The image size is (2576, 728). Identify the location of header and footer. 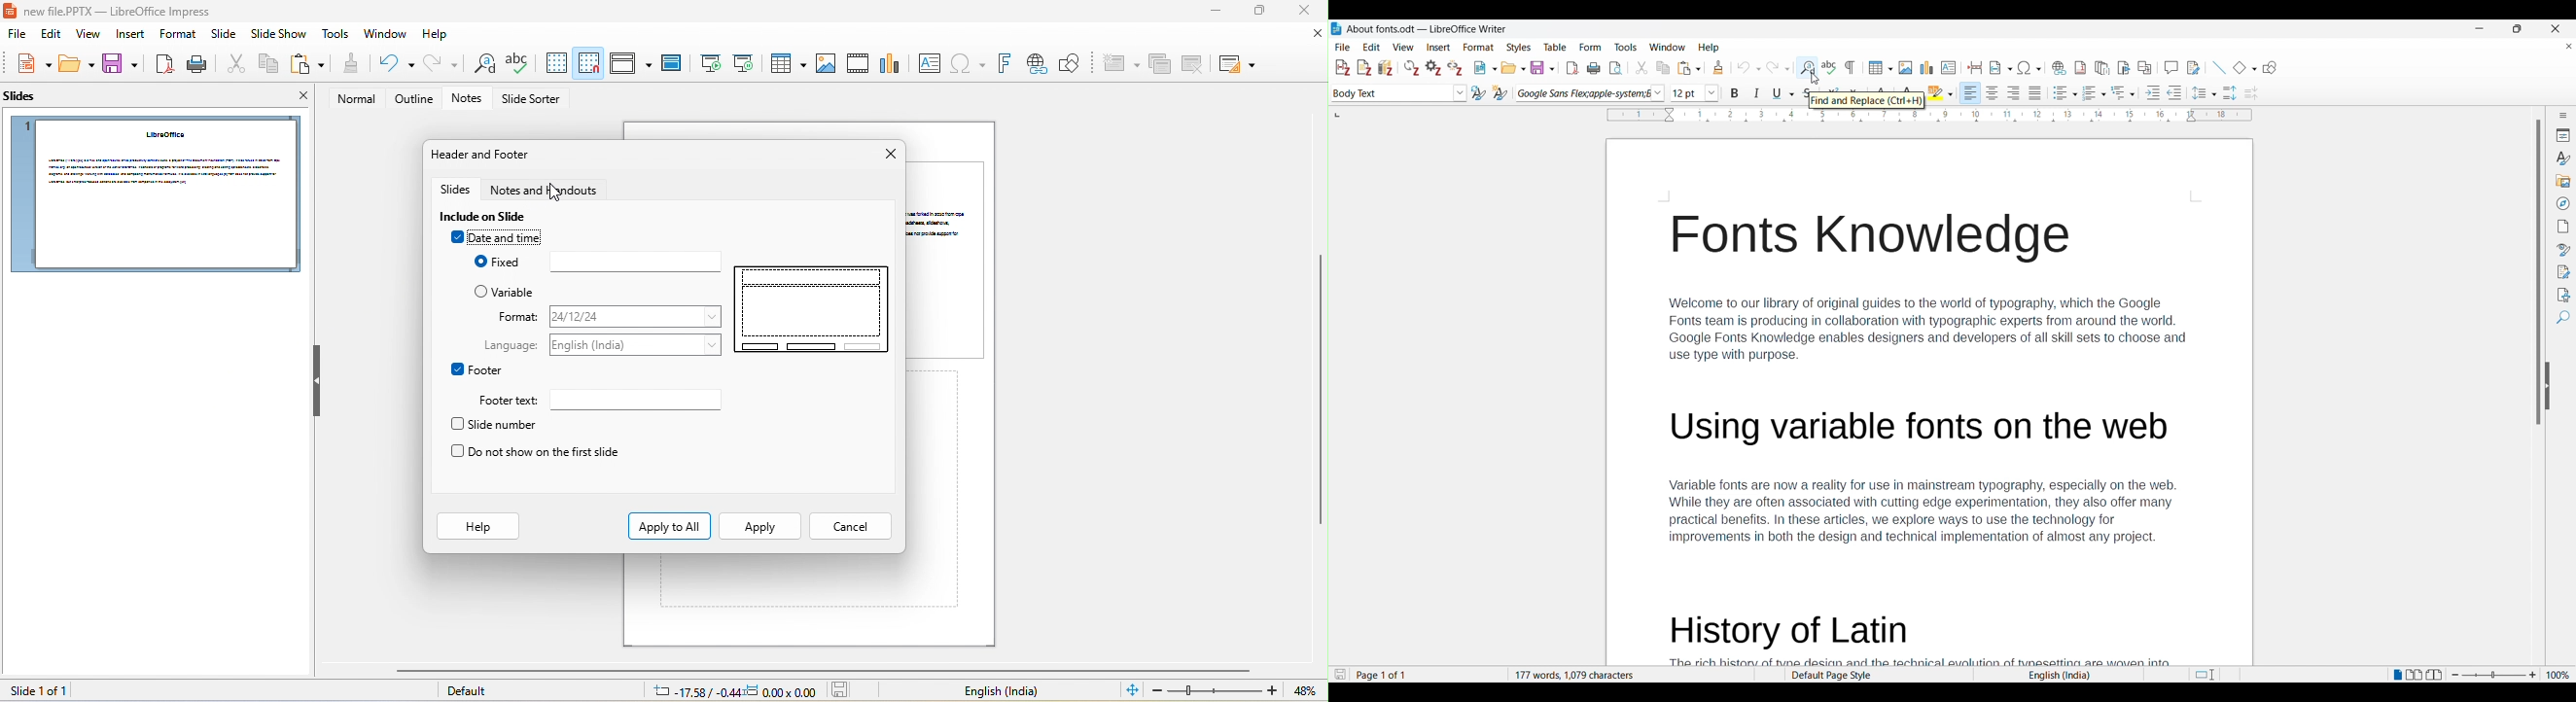
(483, 155).